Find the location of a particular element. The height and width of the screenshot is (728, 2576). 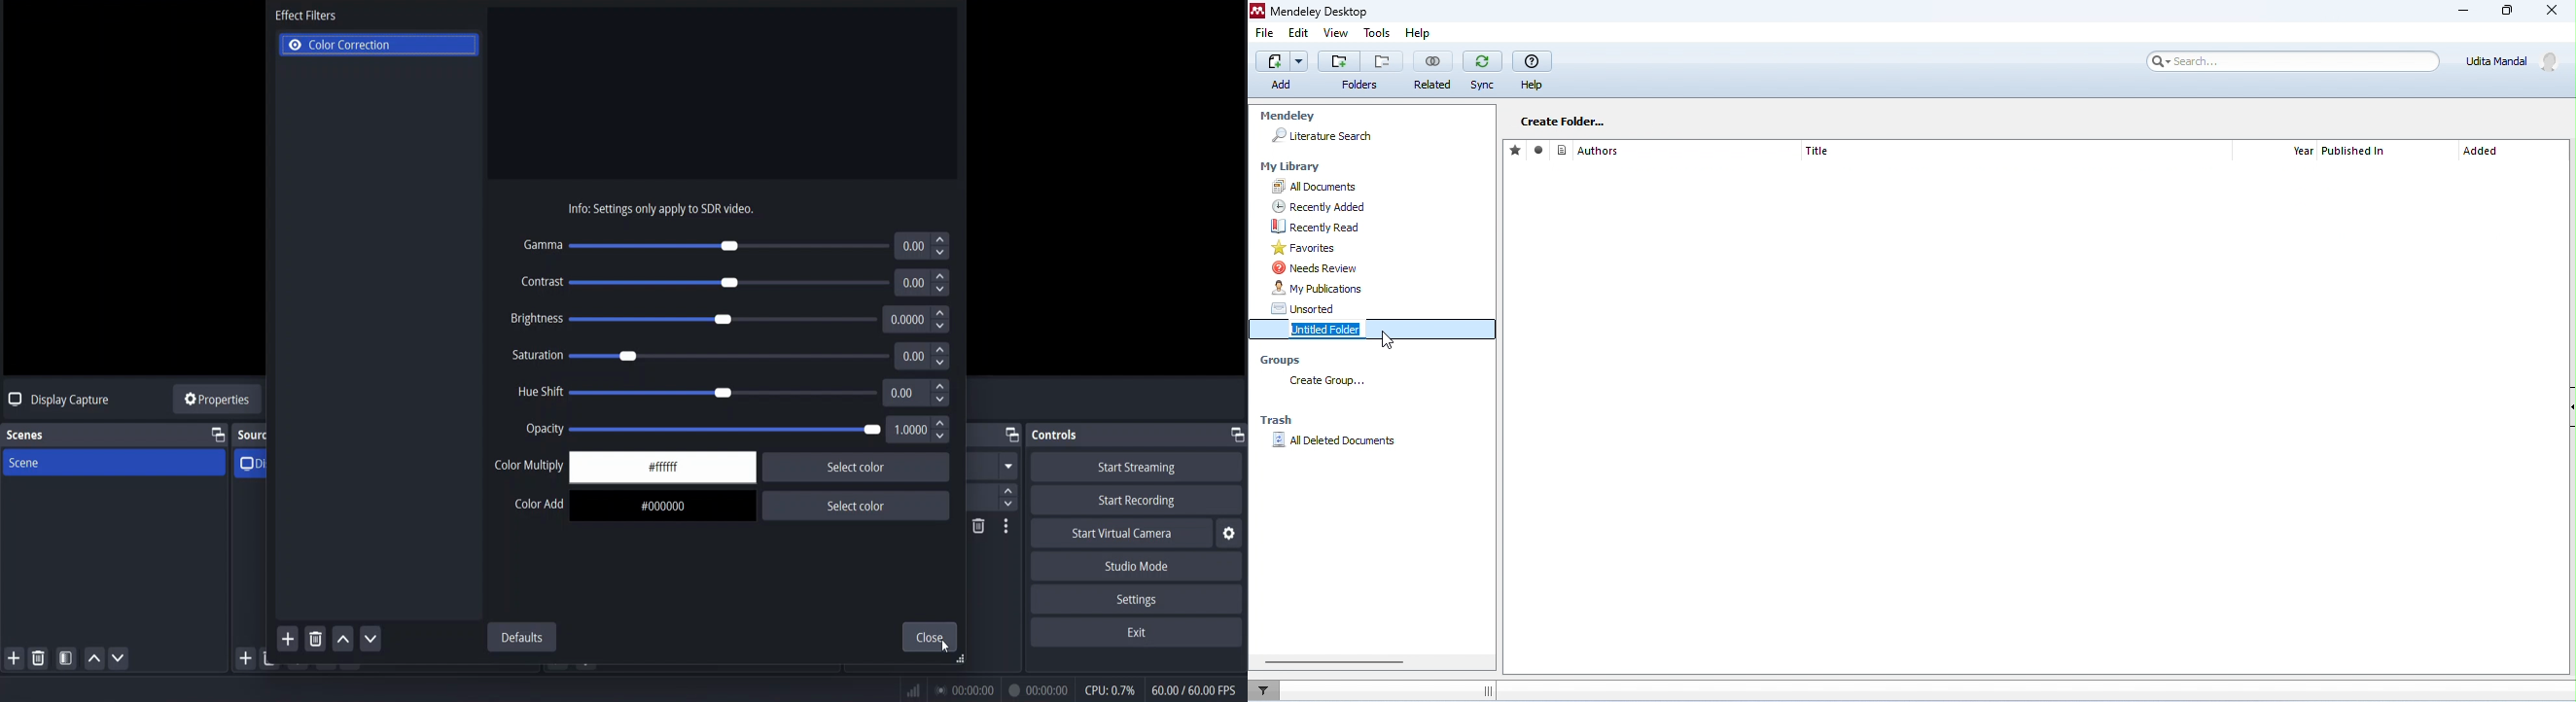

#000000 is located at coordinates (662, 504).